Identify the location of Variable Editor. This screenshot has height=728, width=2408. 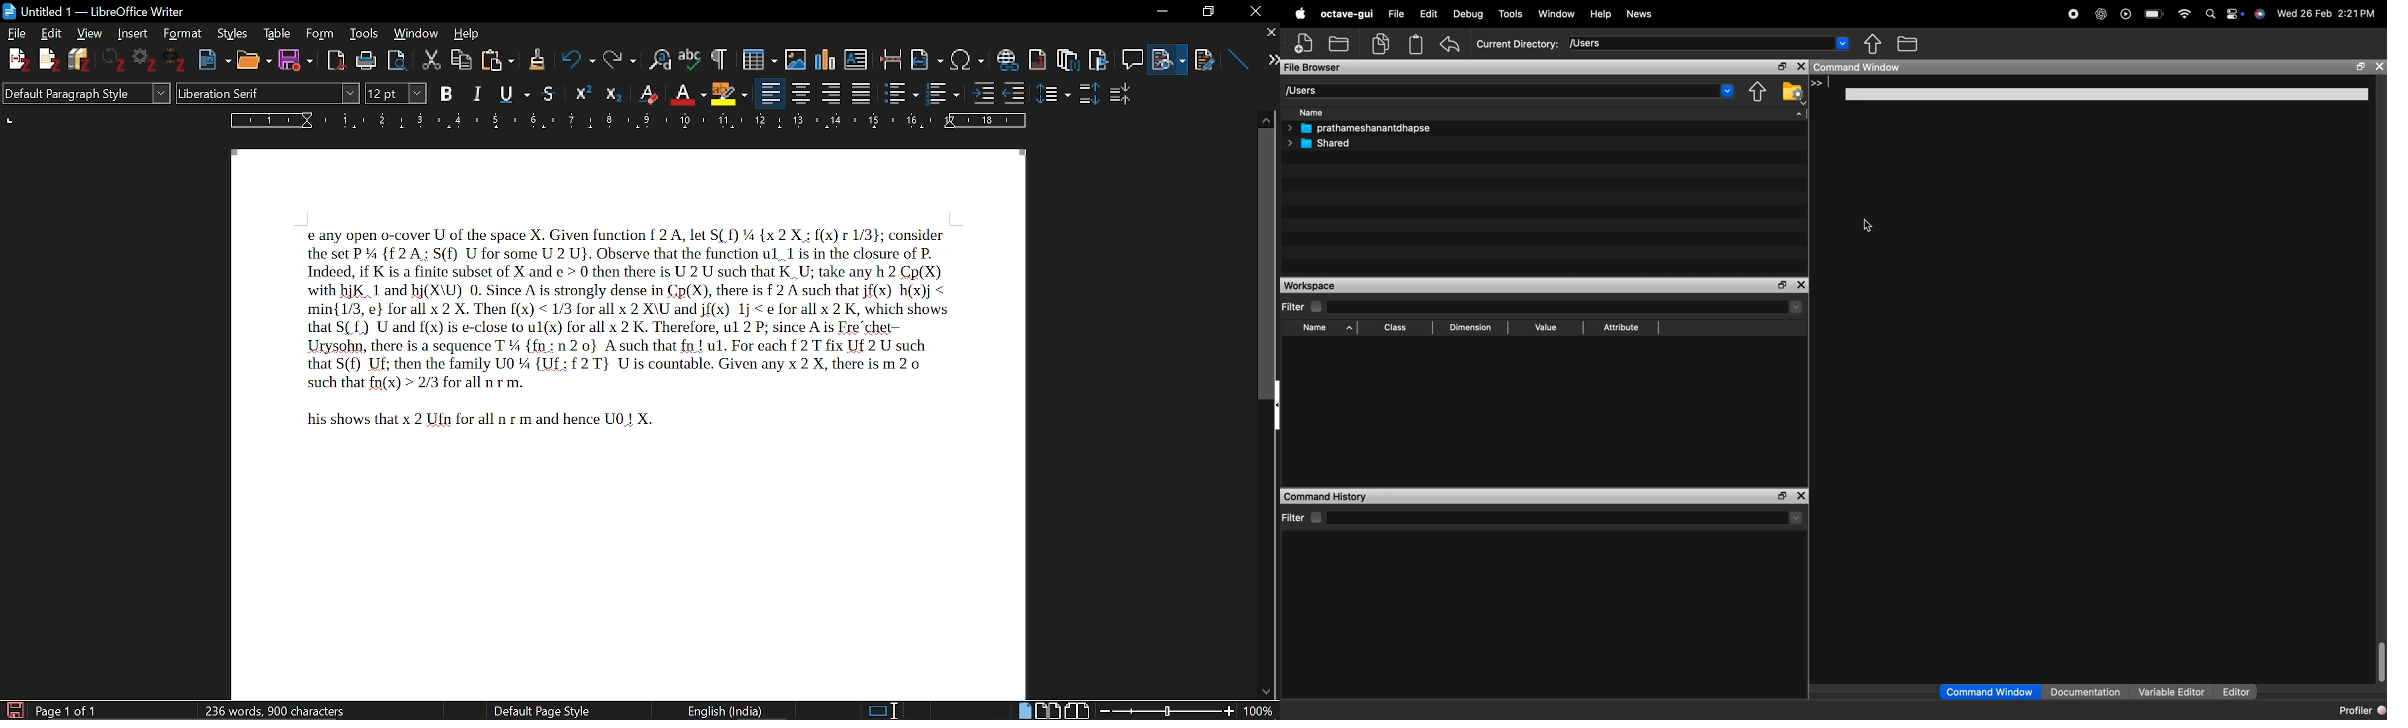
(2171, 692).